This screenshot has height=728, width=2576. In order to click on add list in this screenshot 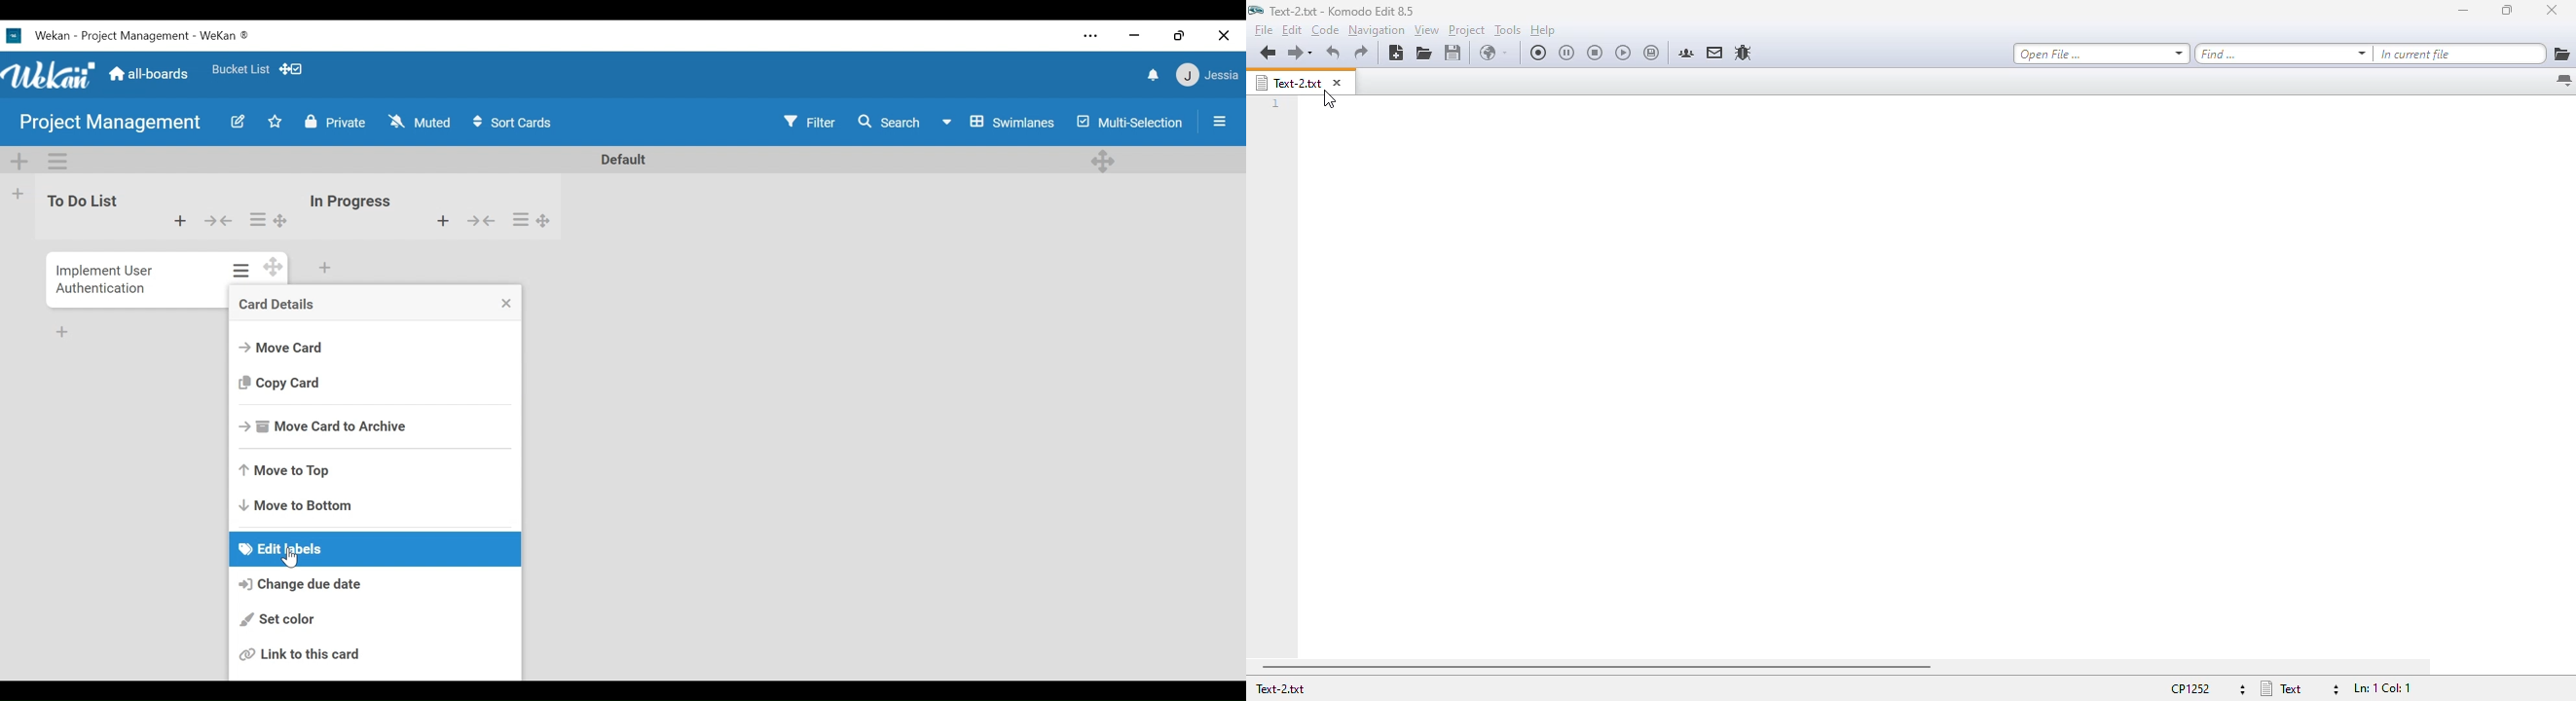, I will do `click(18, 196)`.